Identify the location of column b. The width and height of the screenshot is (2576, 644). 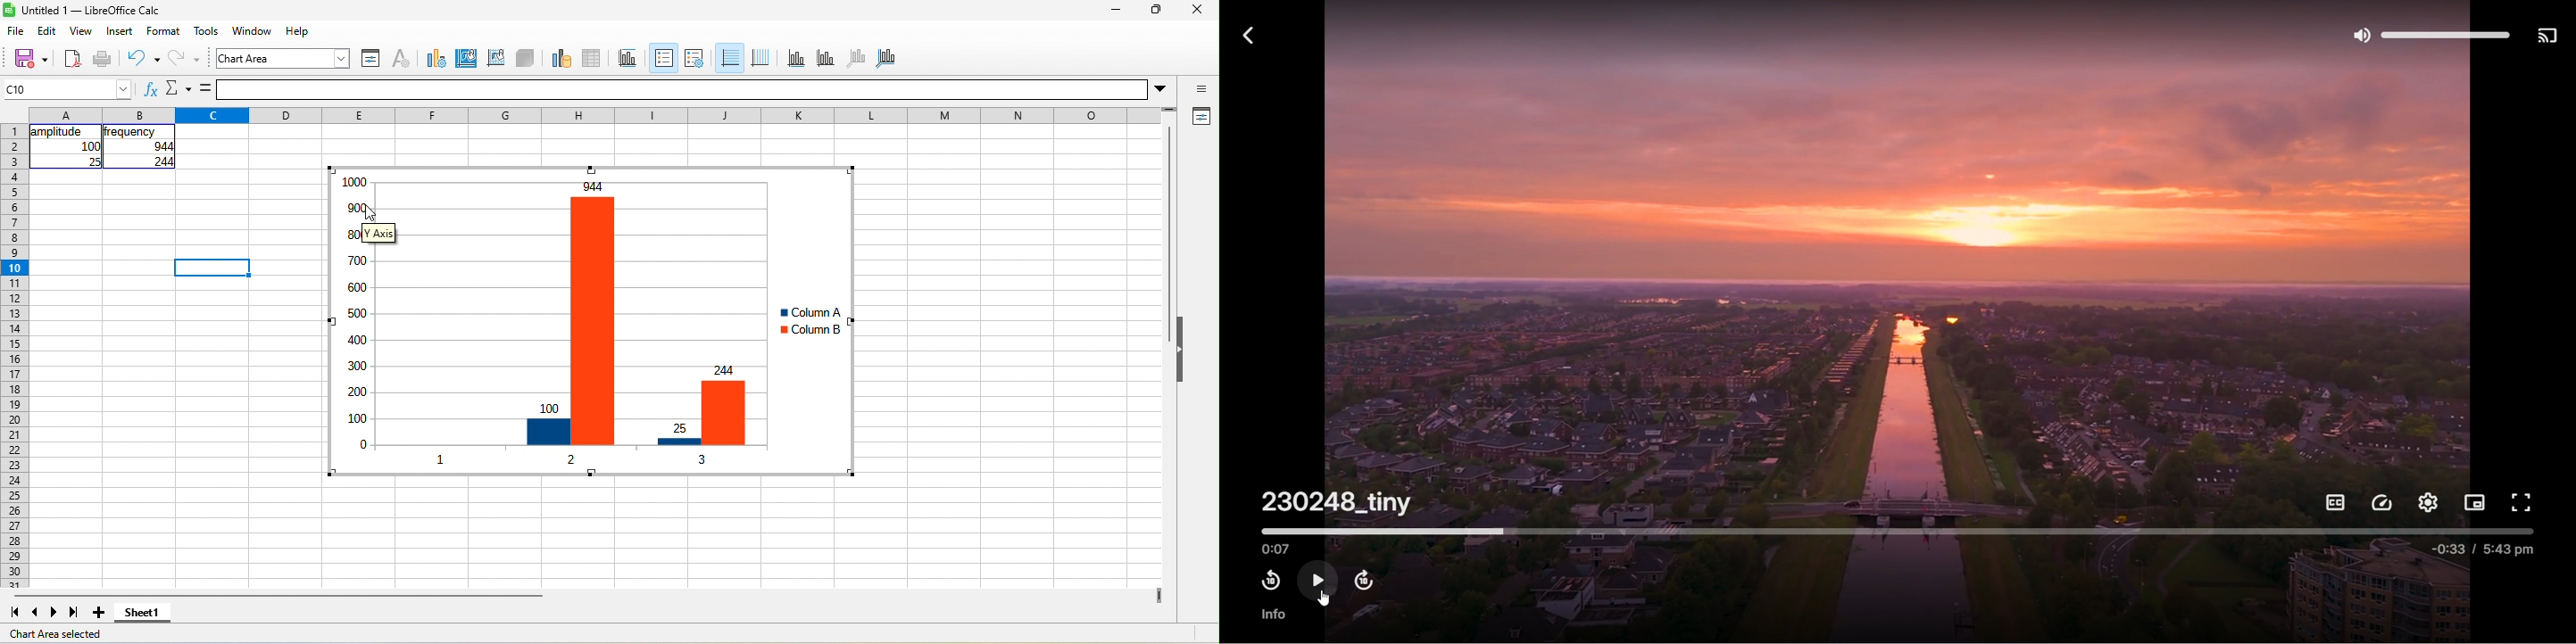
(810, 332).